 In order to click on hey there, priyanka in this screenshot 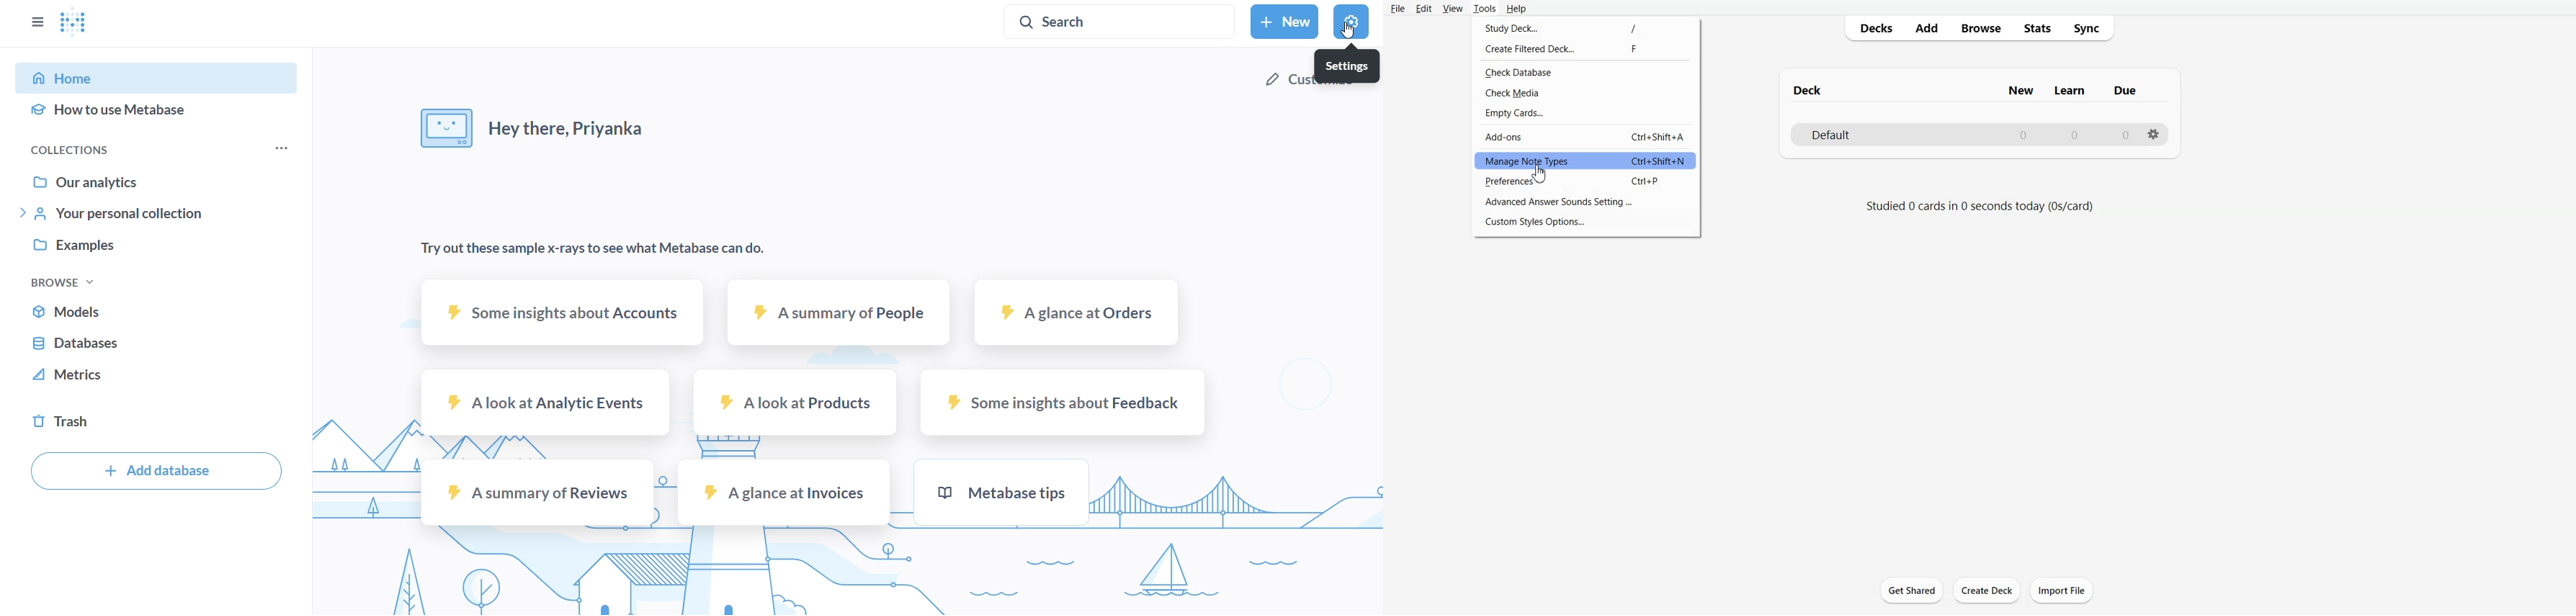, I will do `click(537, 133)`.